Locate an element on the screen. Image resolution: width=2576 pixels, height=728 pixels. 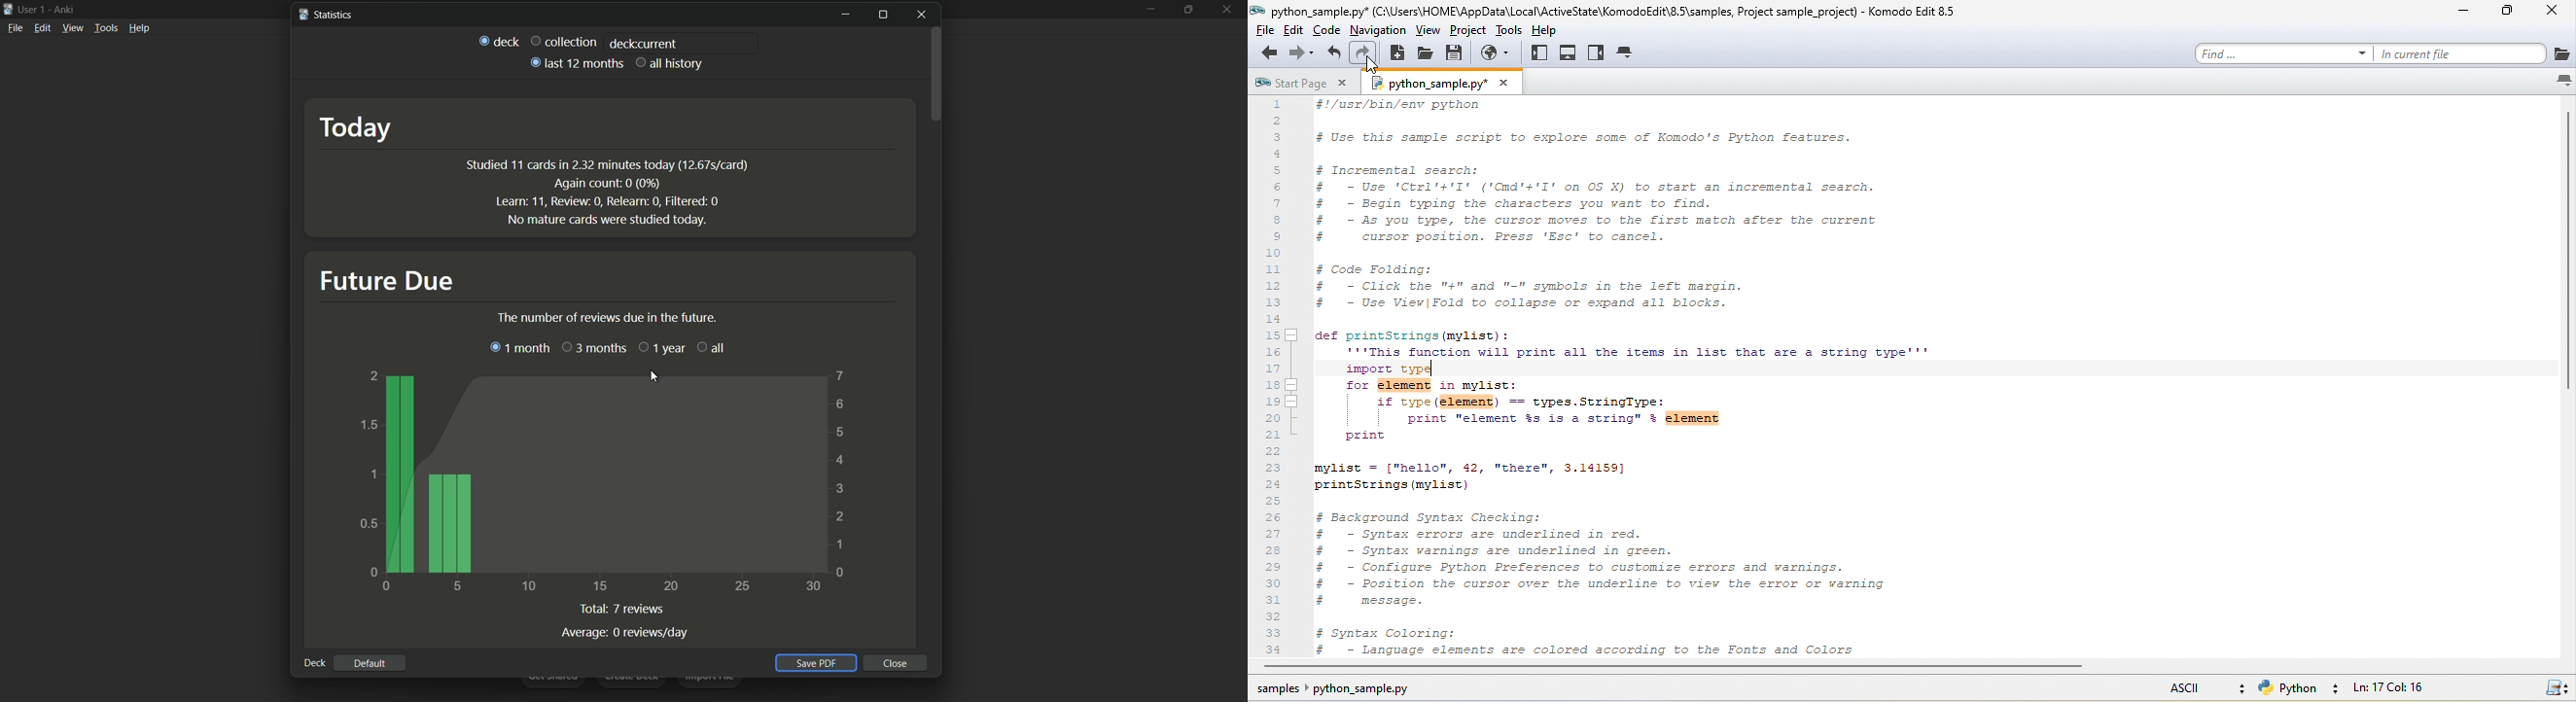
cursor is located at coordinates (655, 378).